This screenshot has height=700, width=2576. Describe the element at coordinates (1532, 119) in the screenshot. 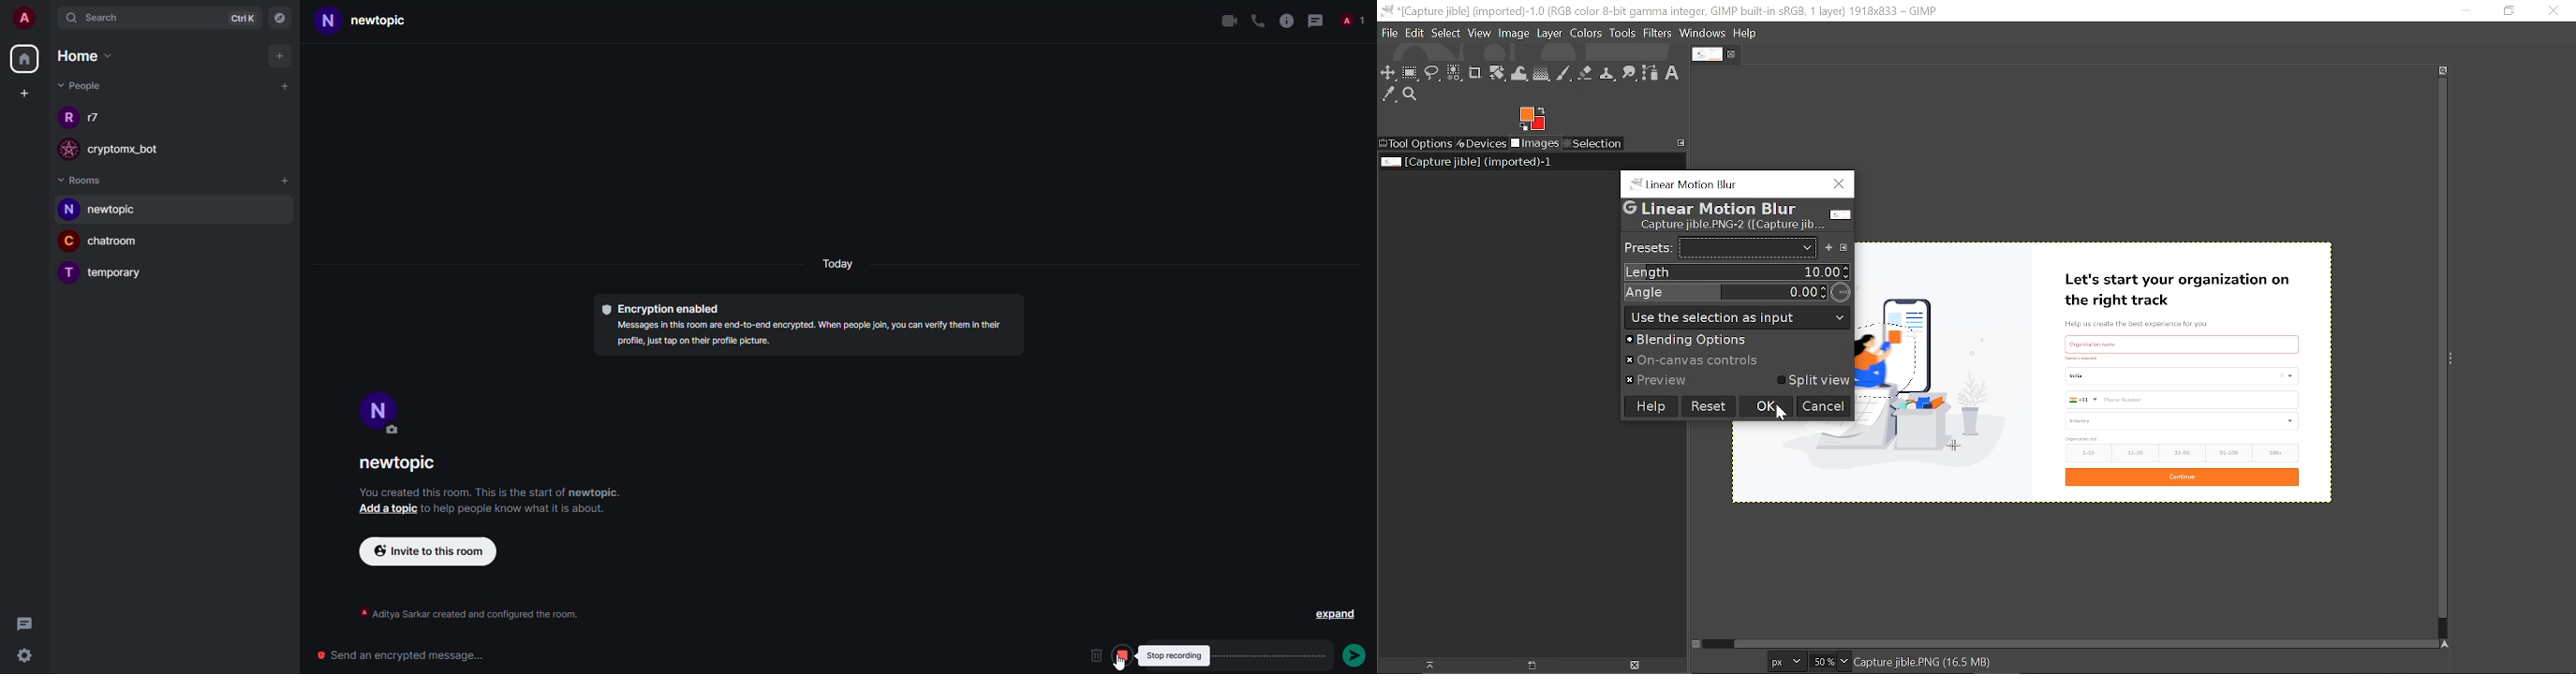

I see `Foreground color` at that location.